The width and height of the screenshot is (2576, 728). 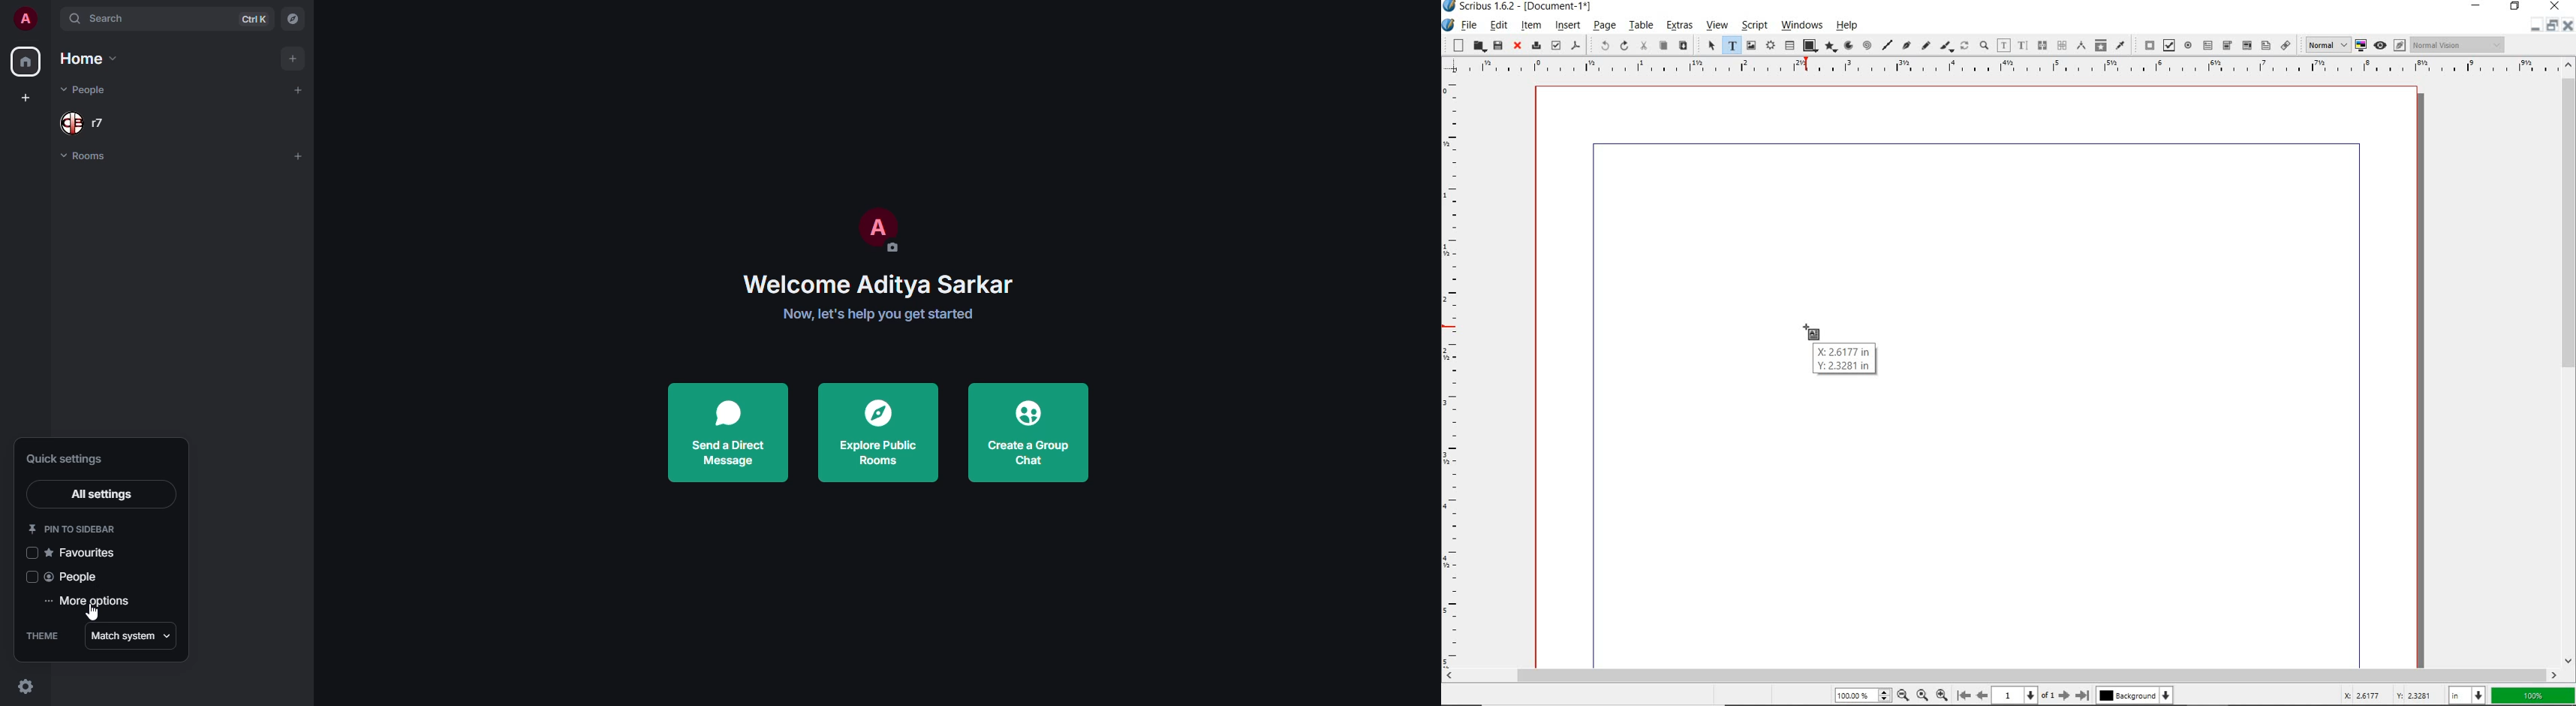 I want to click on line, so click(x=1887, y=44).